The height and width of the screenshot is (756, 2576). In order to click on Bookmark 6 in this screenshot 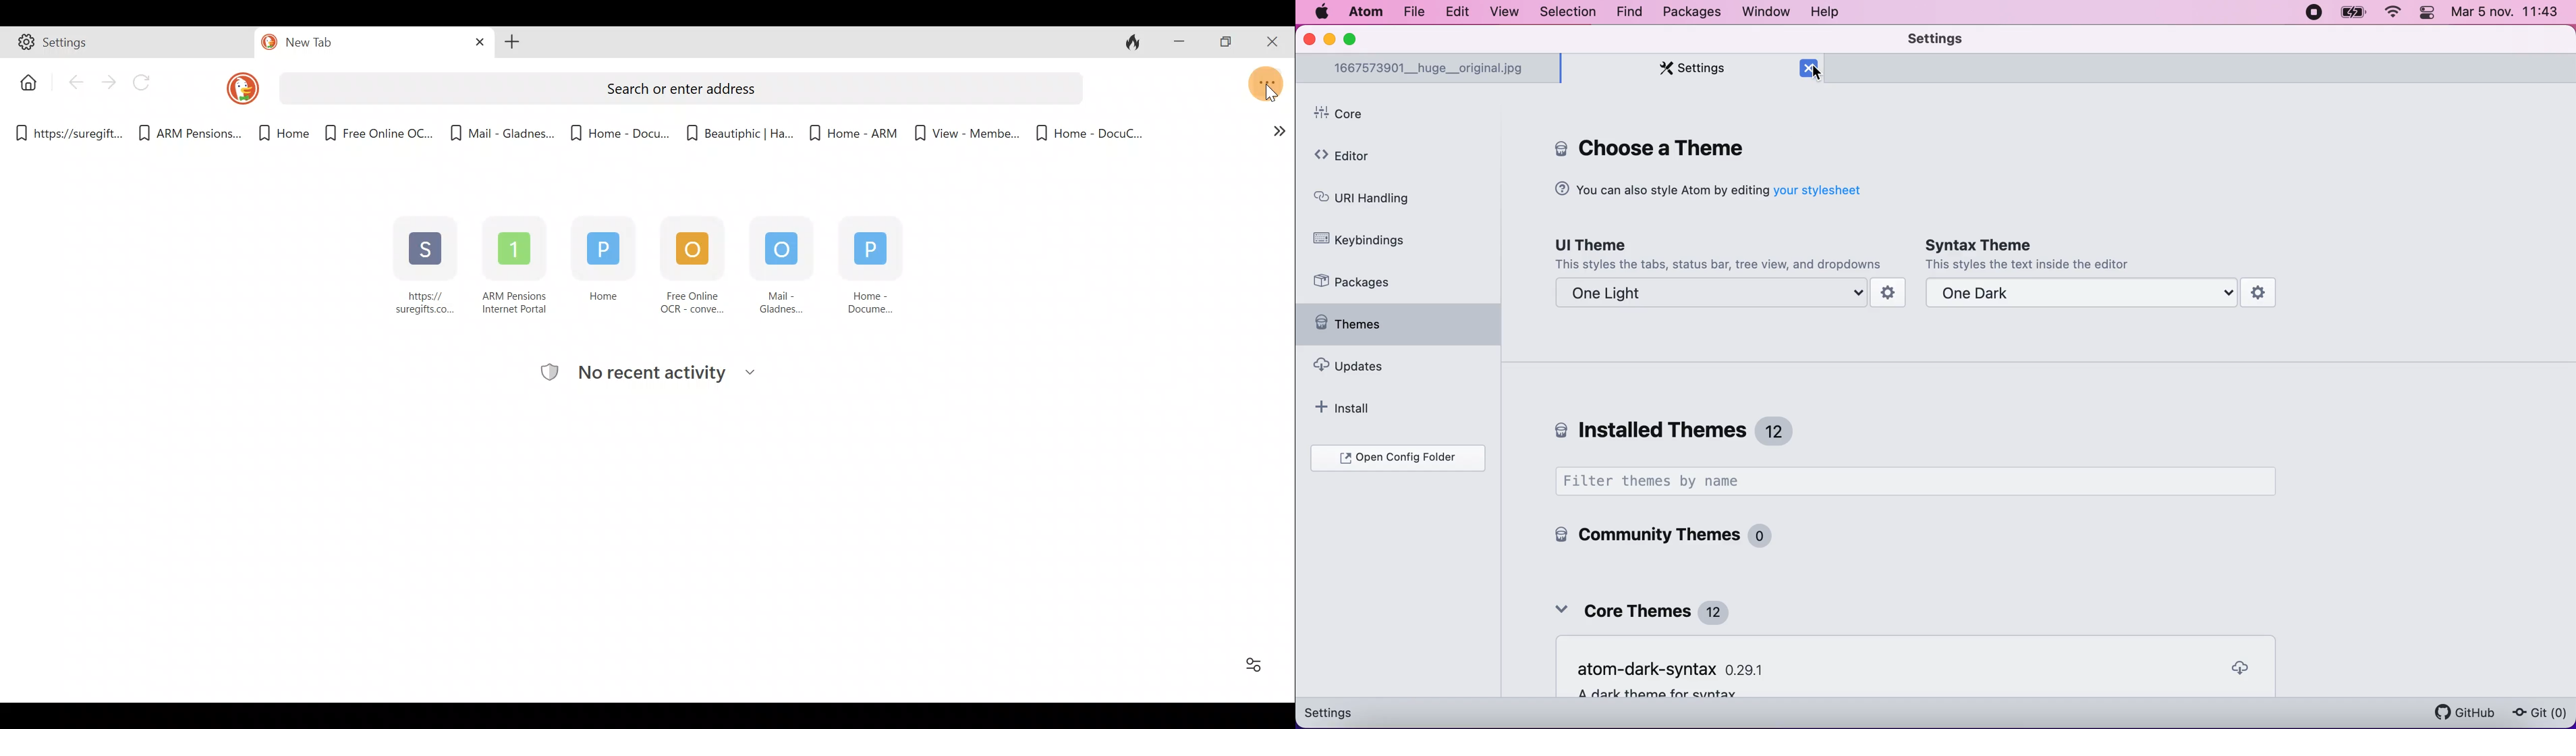, I will do `click(618, 132)`.